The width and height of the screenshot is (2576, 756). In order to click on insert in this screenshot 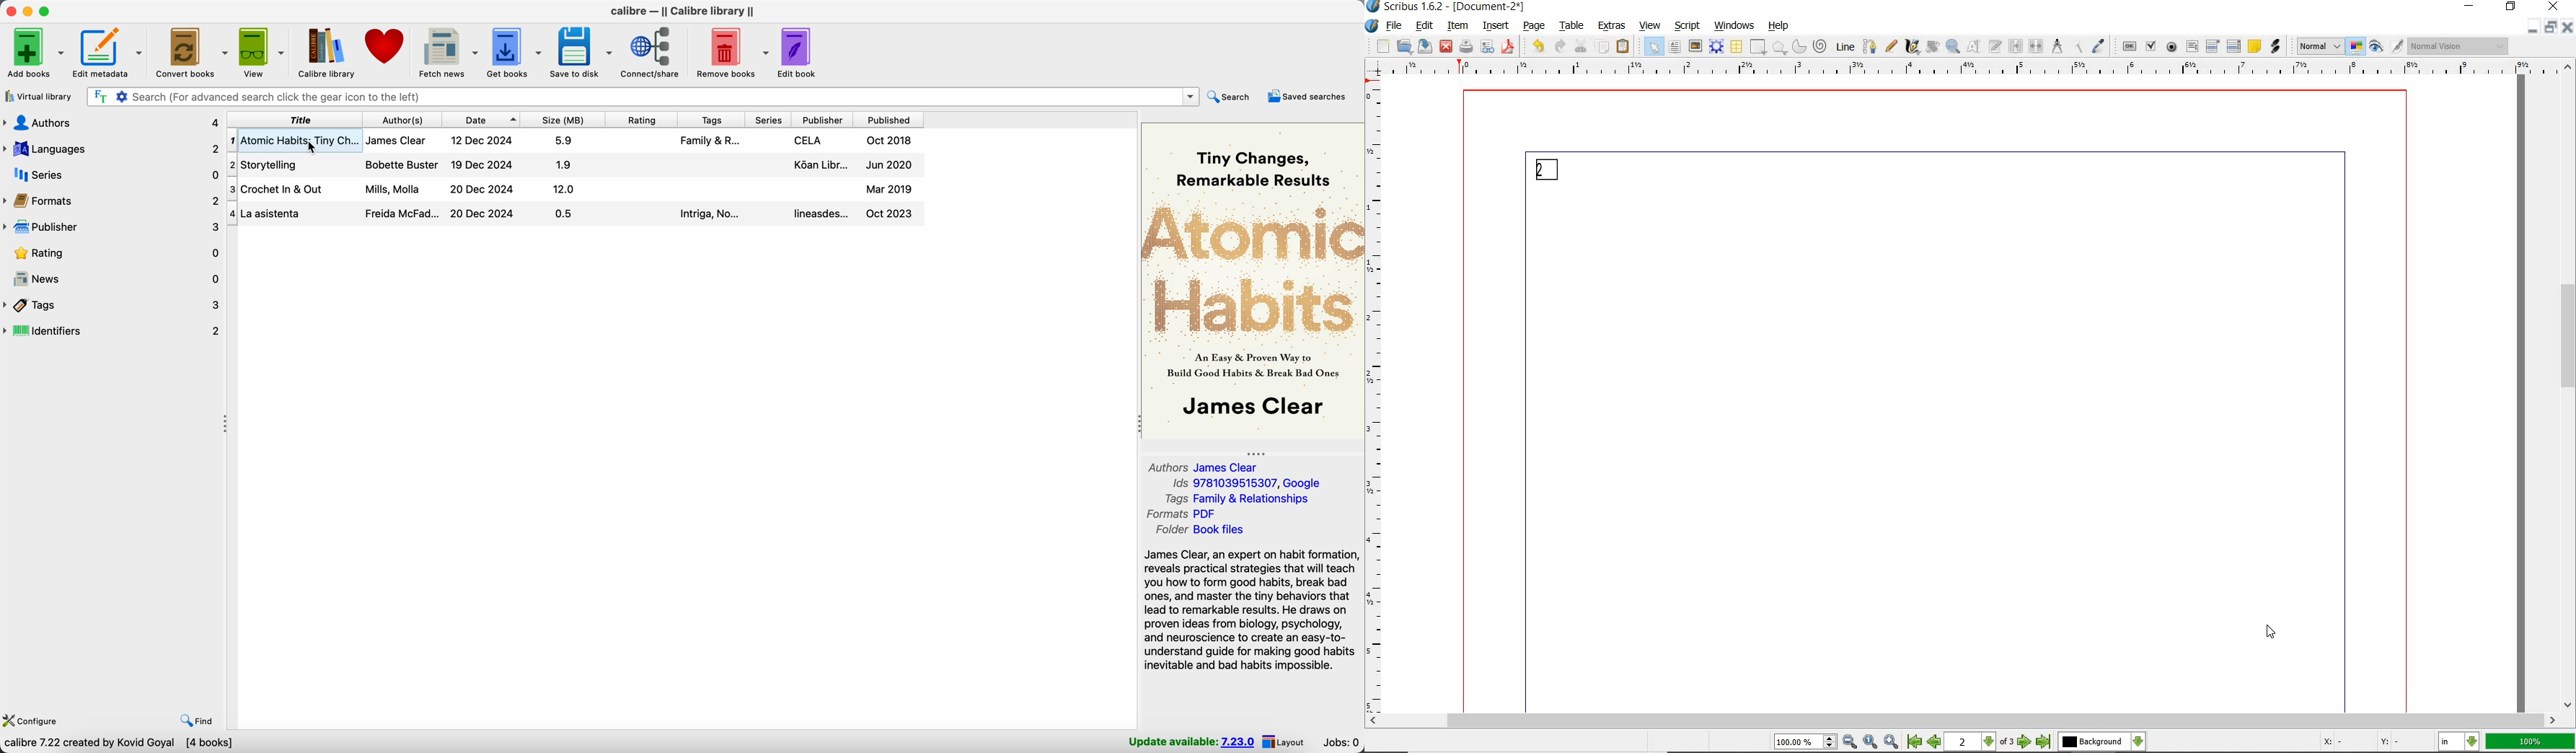, I will do `click(1496, 26)`.